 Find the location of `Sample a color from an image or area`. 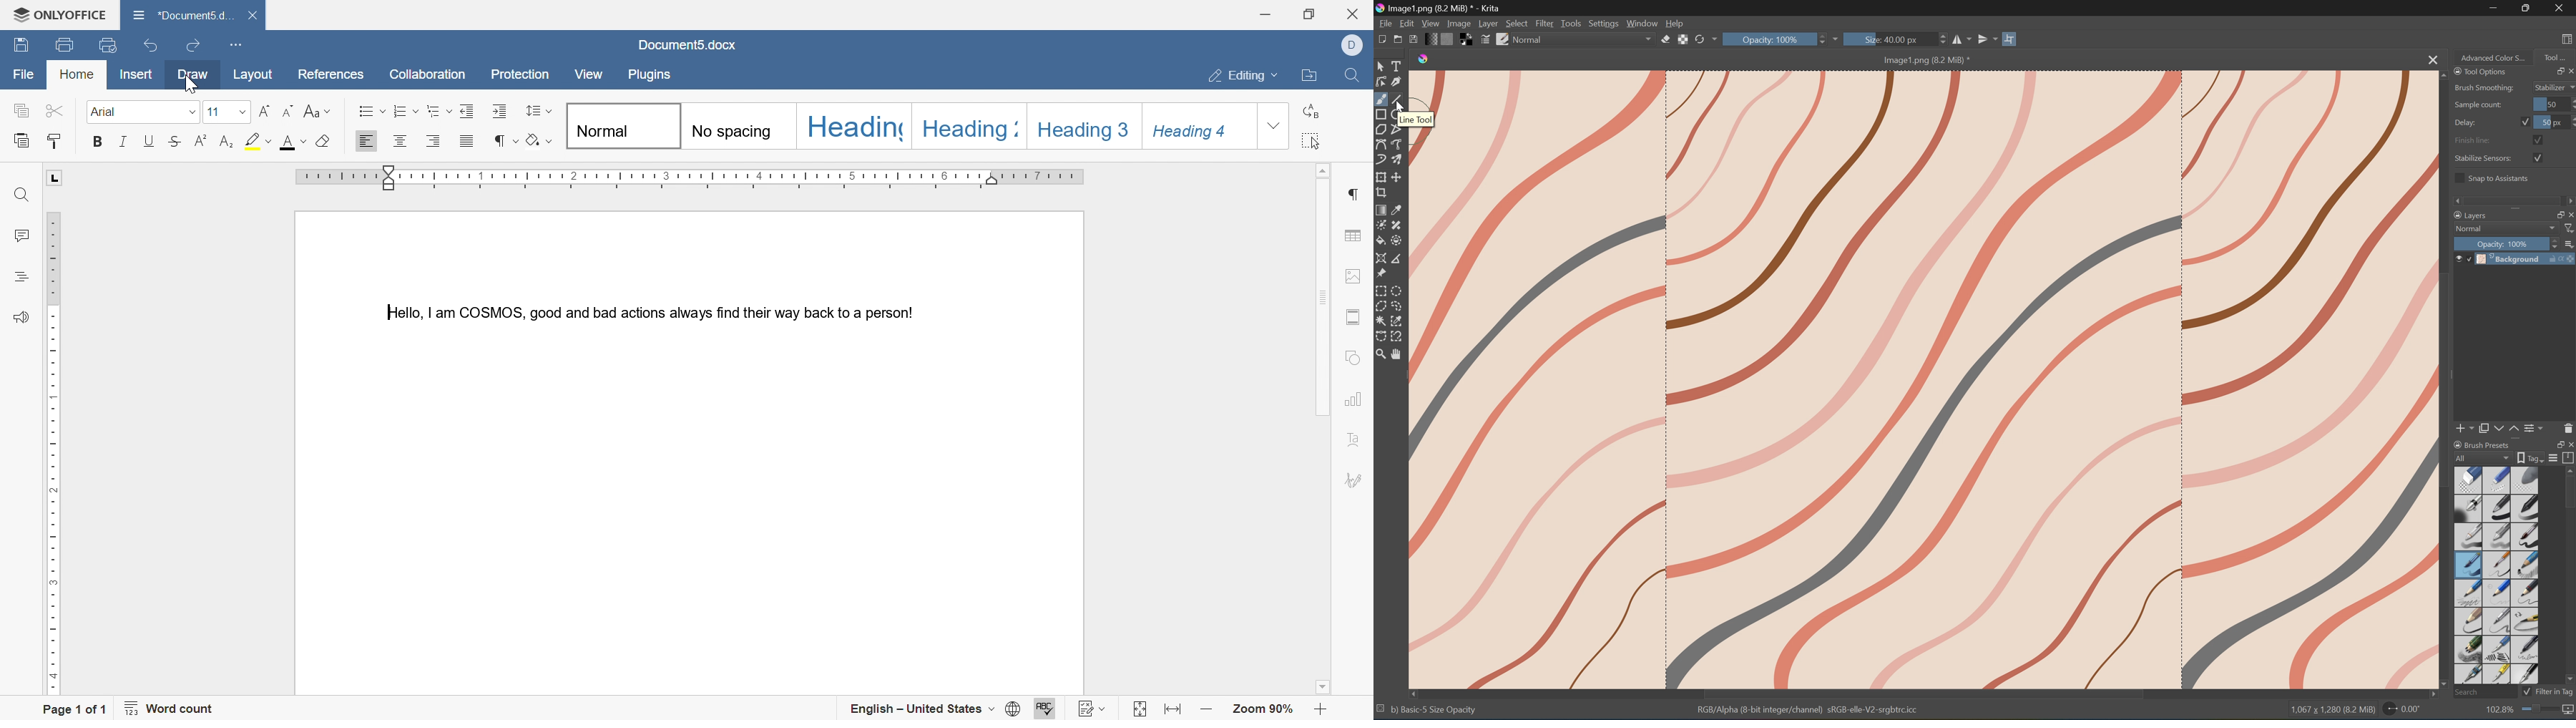

Sample a color from an image or area is located at coordinates (1397, 208).